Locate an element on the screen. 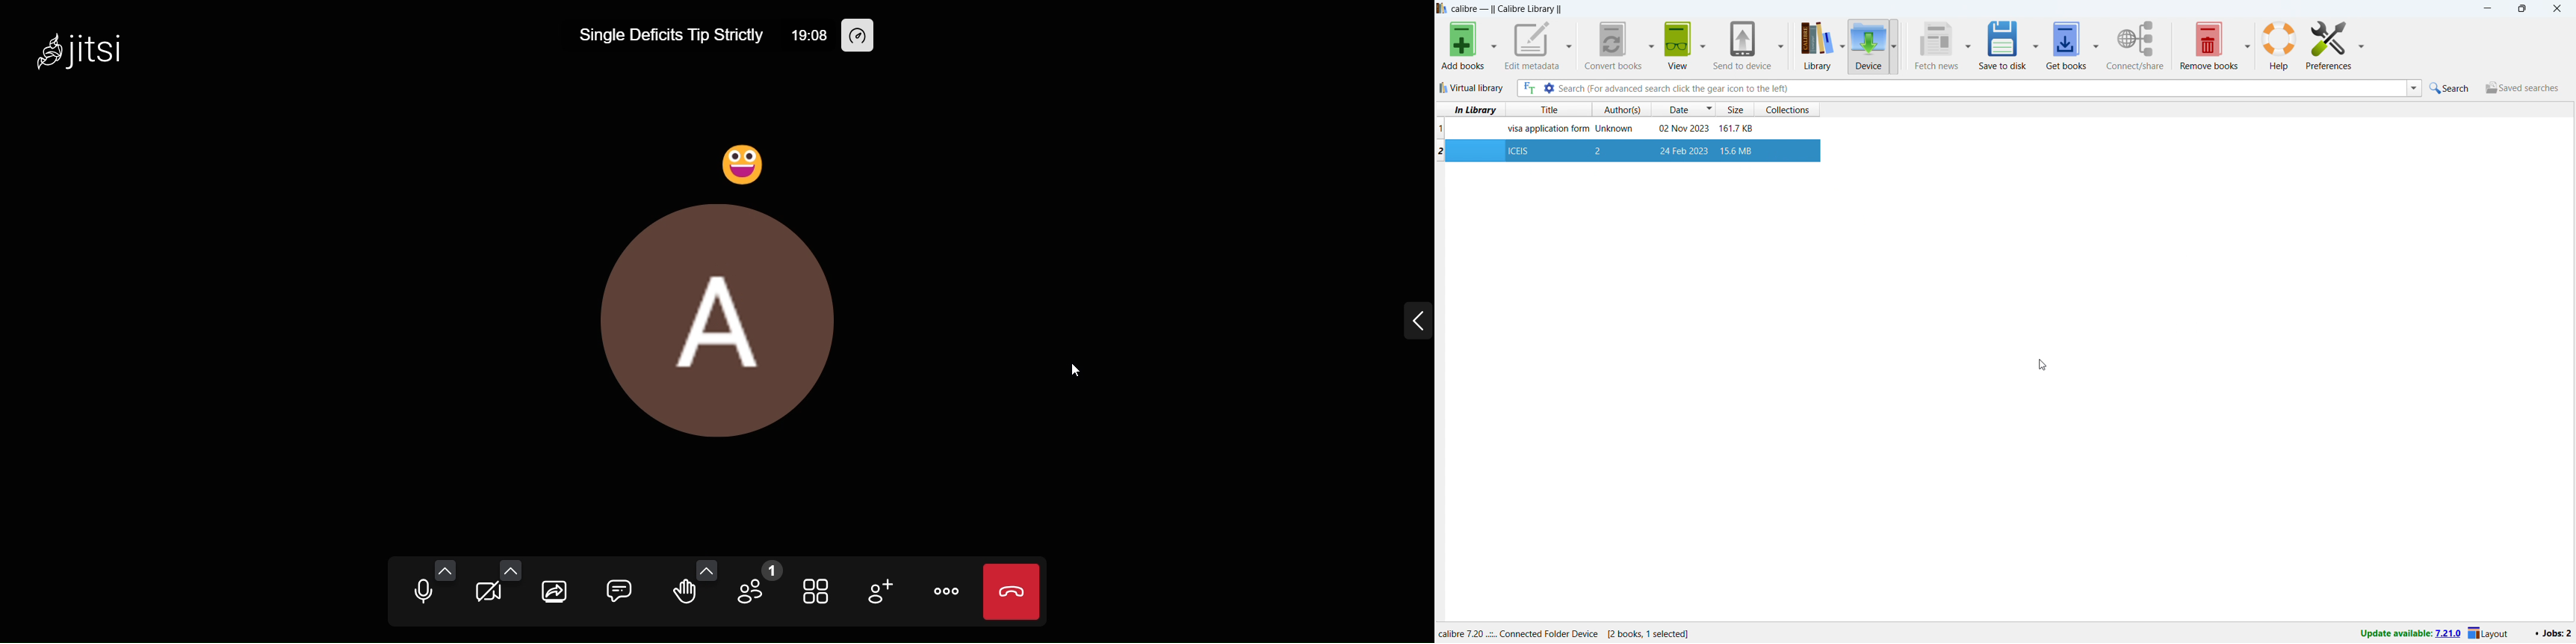 This screenshot has height=644, width=2576. edit metadata options is located at coordinates (1569, 47).